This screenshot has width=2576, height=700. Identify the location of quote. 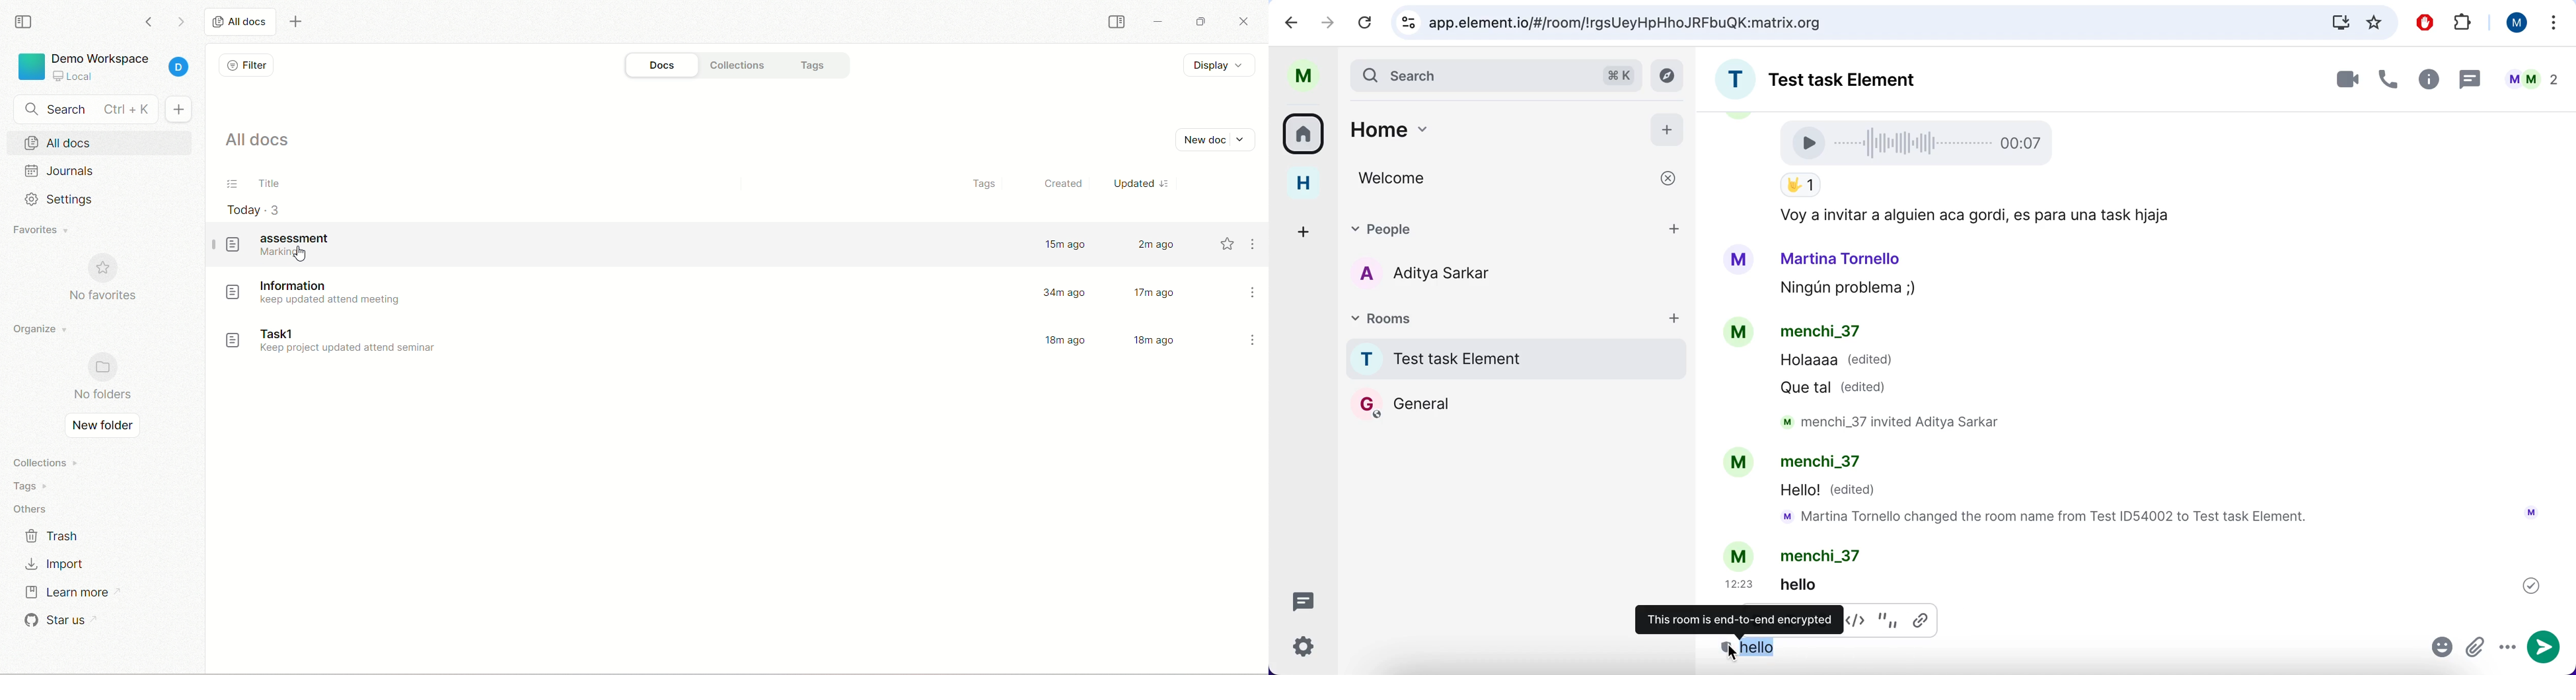
(1890, 618).